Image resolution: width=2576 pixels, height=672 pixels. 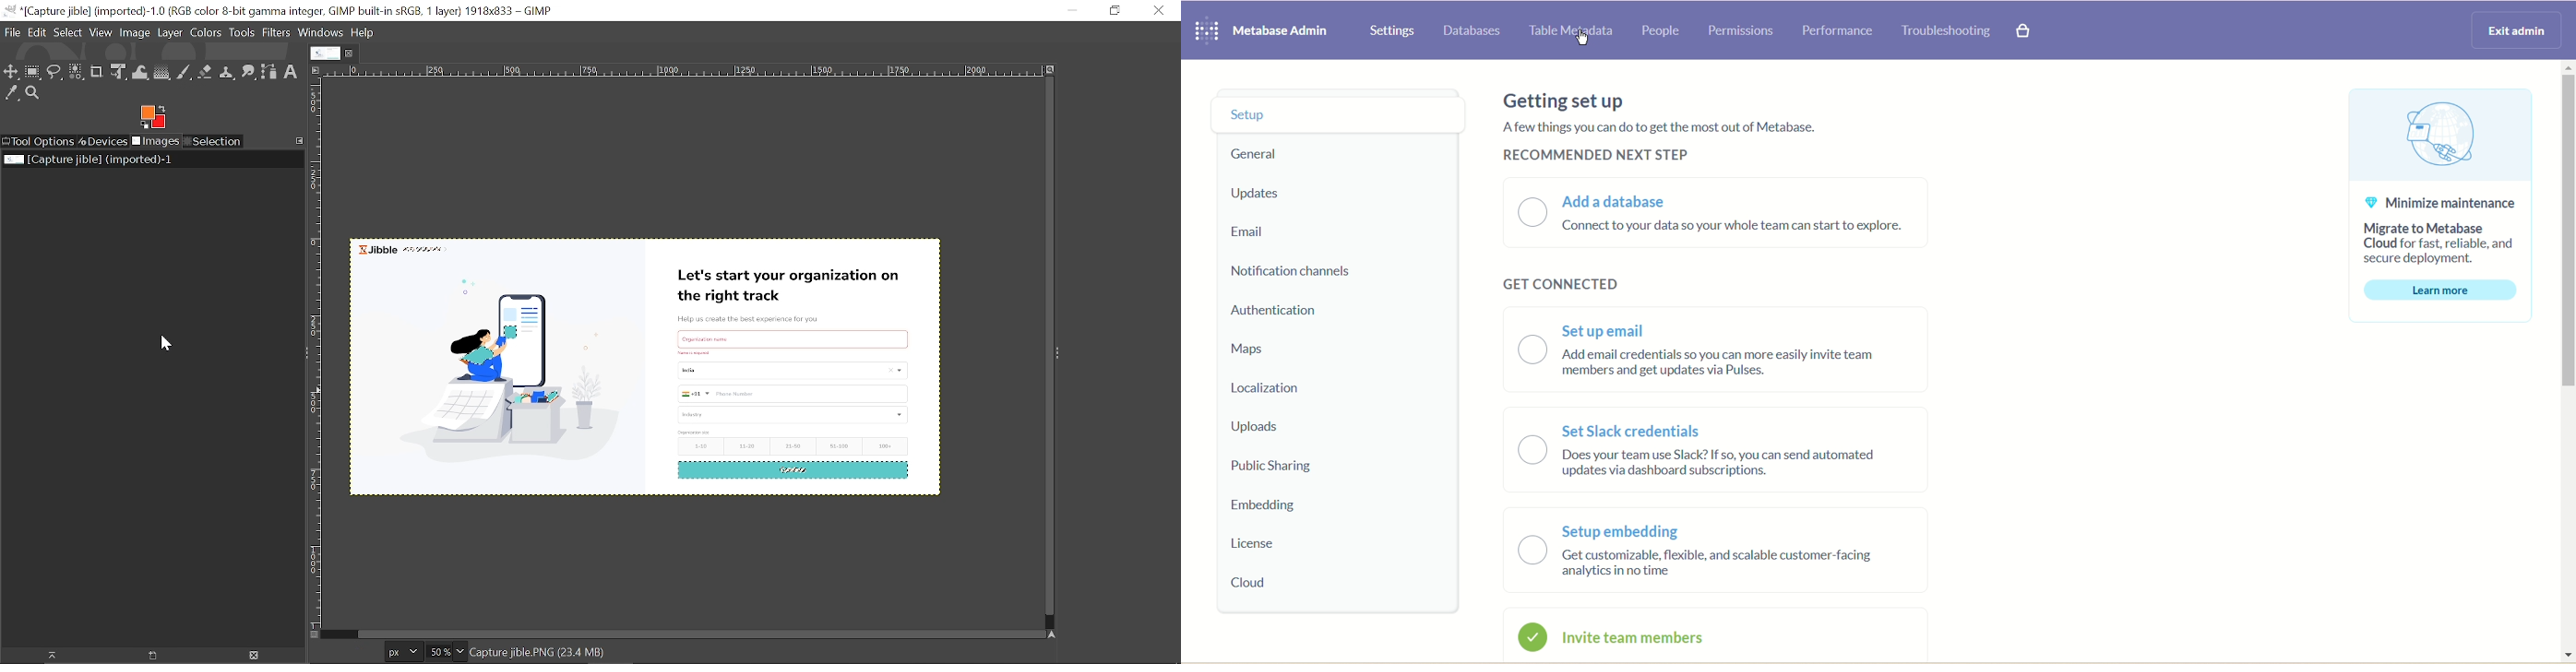 I want to click on Gradient tool, so click(x=162, y=73).